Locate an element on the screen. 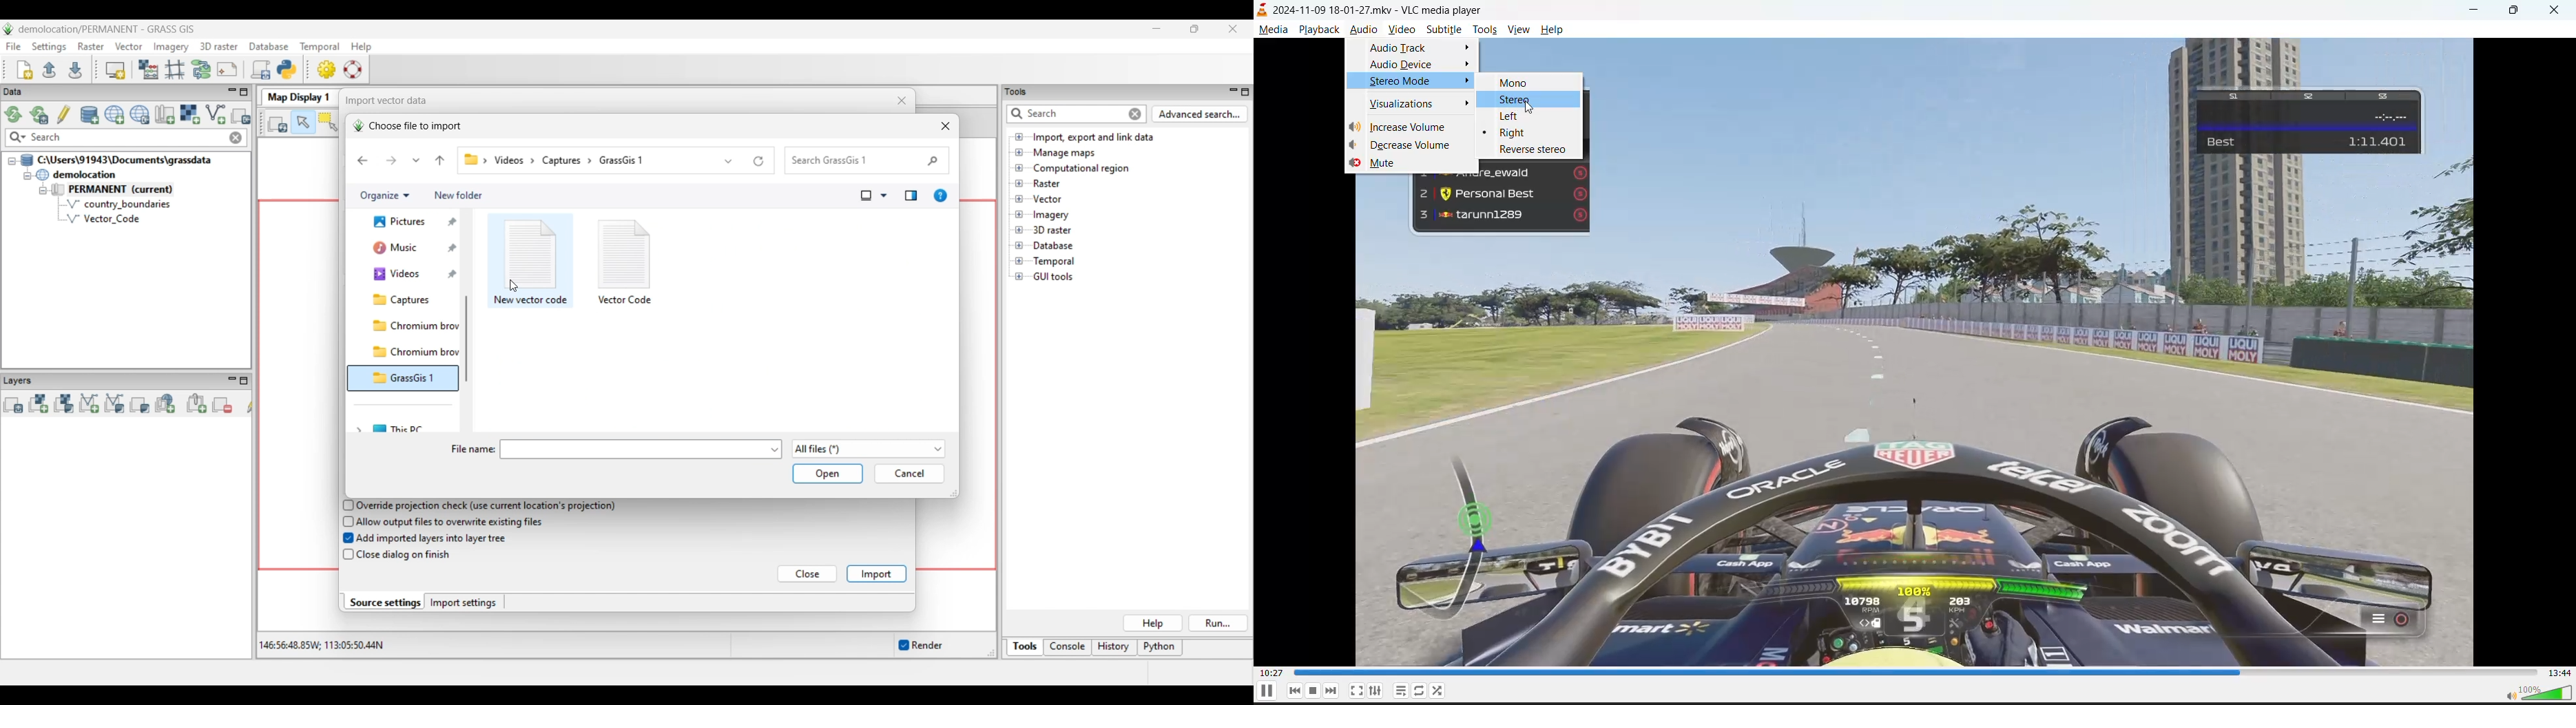  settings is located at coordinates (1376, 691).